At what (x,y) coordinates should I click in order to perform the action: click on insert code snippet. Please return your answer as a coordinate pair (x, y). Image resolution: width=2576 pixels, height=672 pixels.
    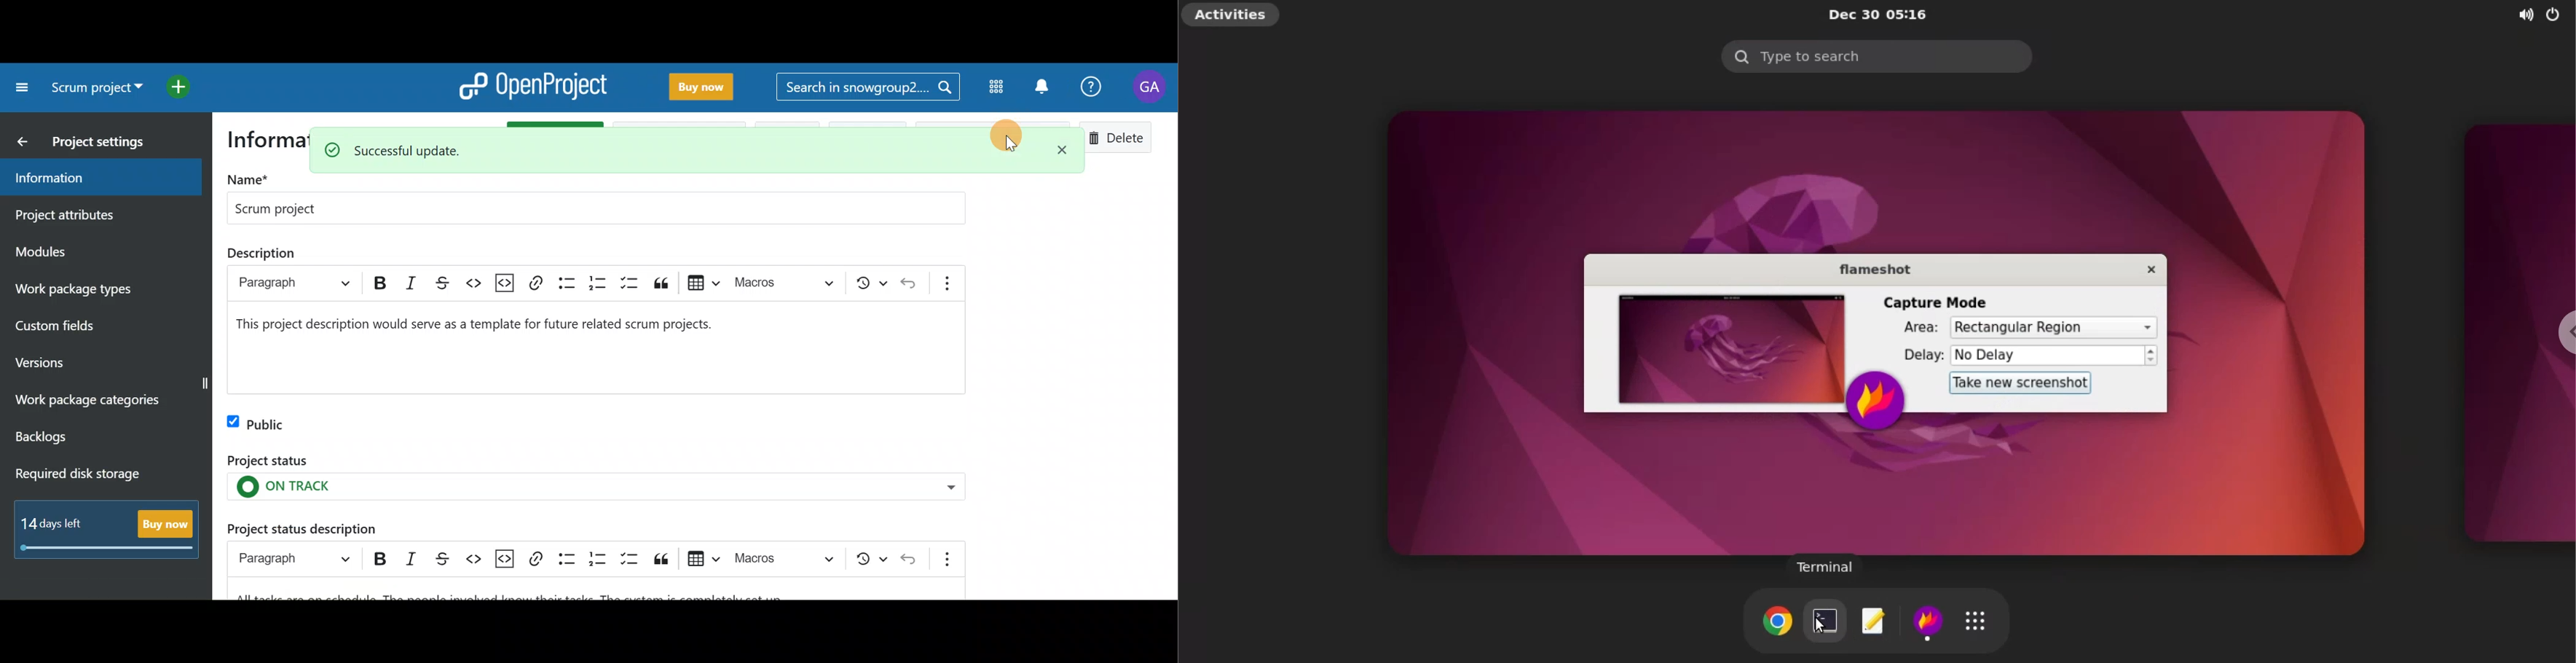
    Looking at the image, I should click on (506, 282).